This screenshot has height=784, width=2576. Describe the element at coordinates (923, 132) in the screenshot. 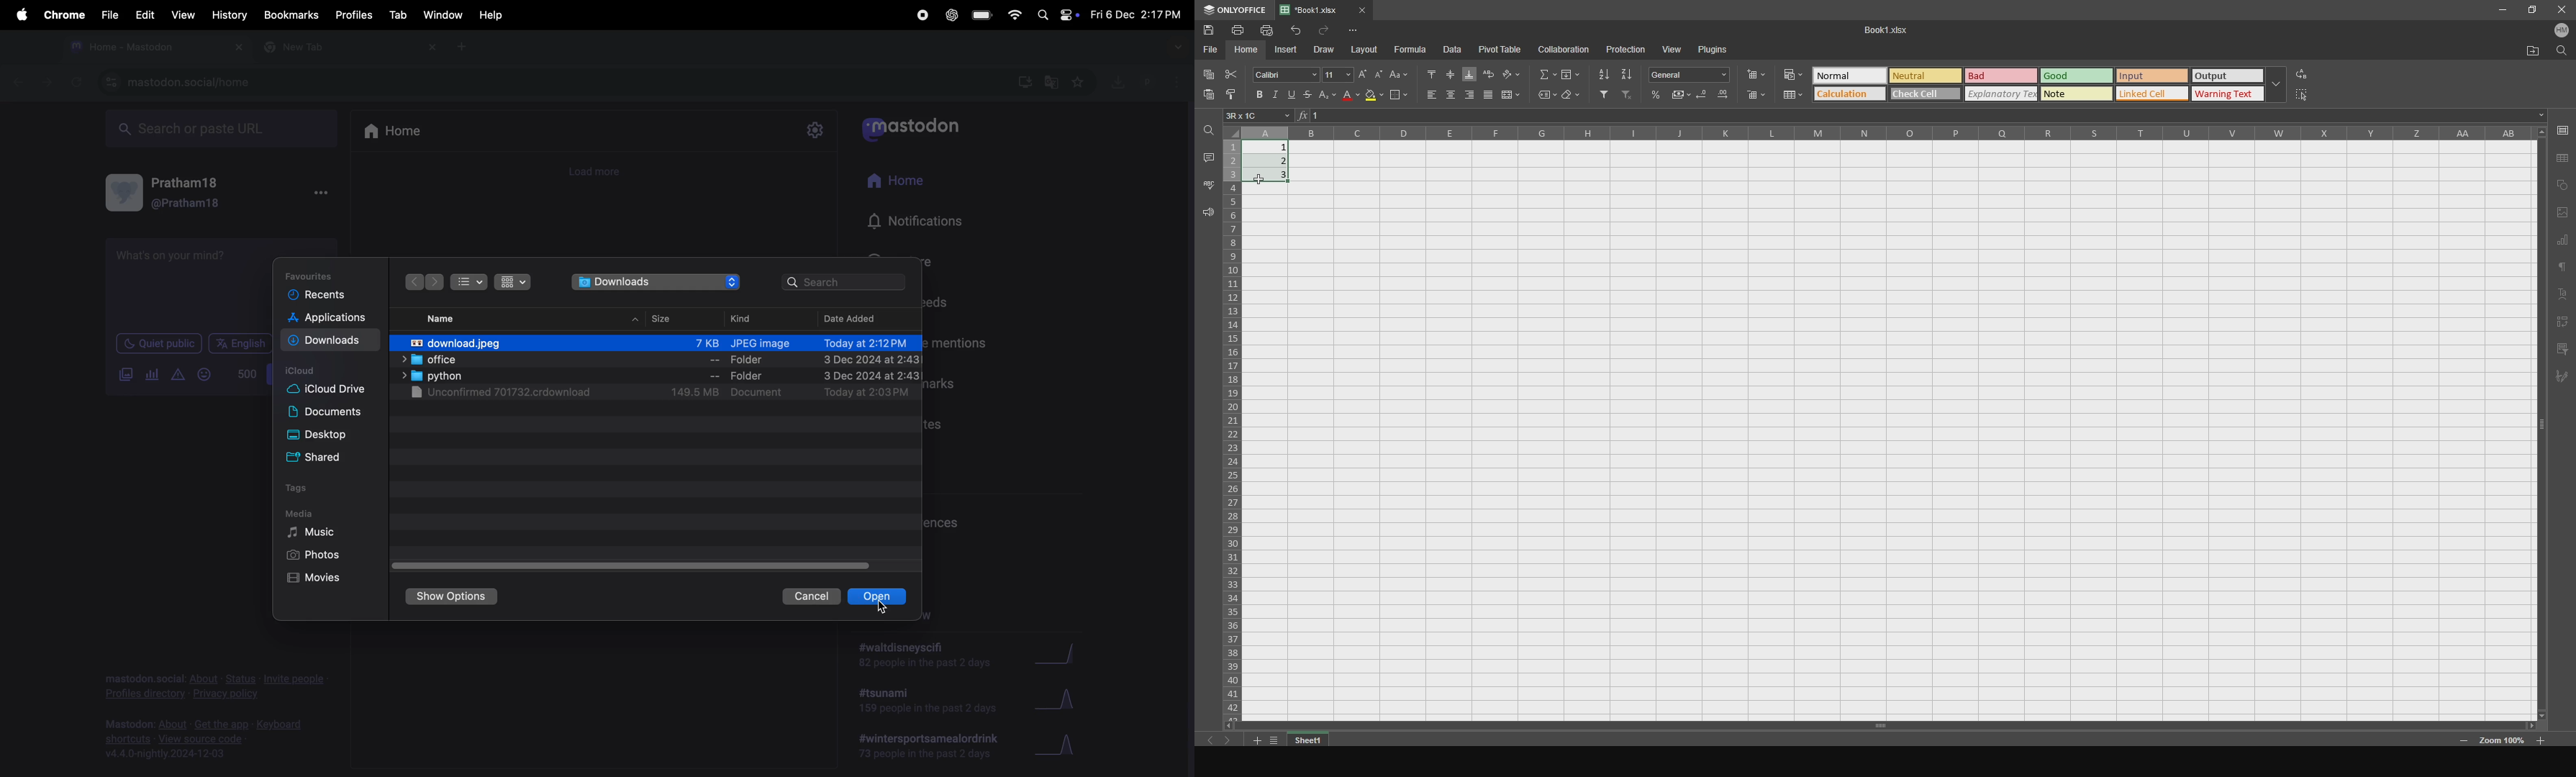

I see `mastodon app` at that location.